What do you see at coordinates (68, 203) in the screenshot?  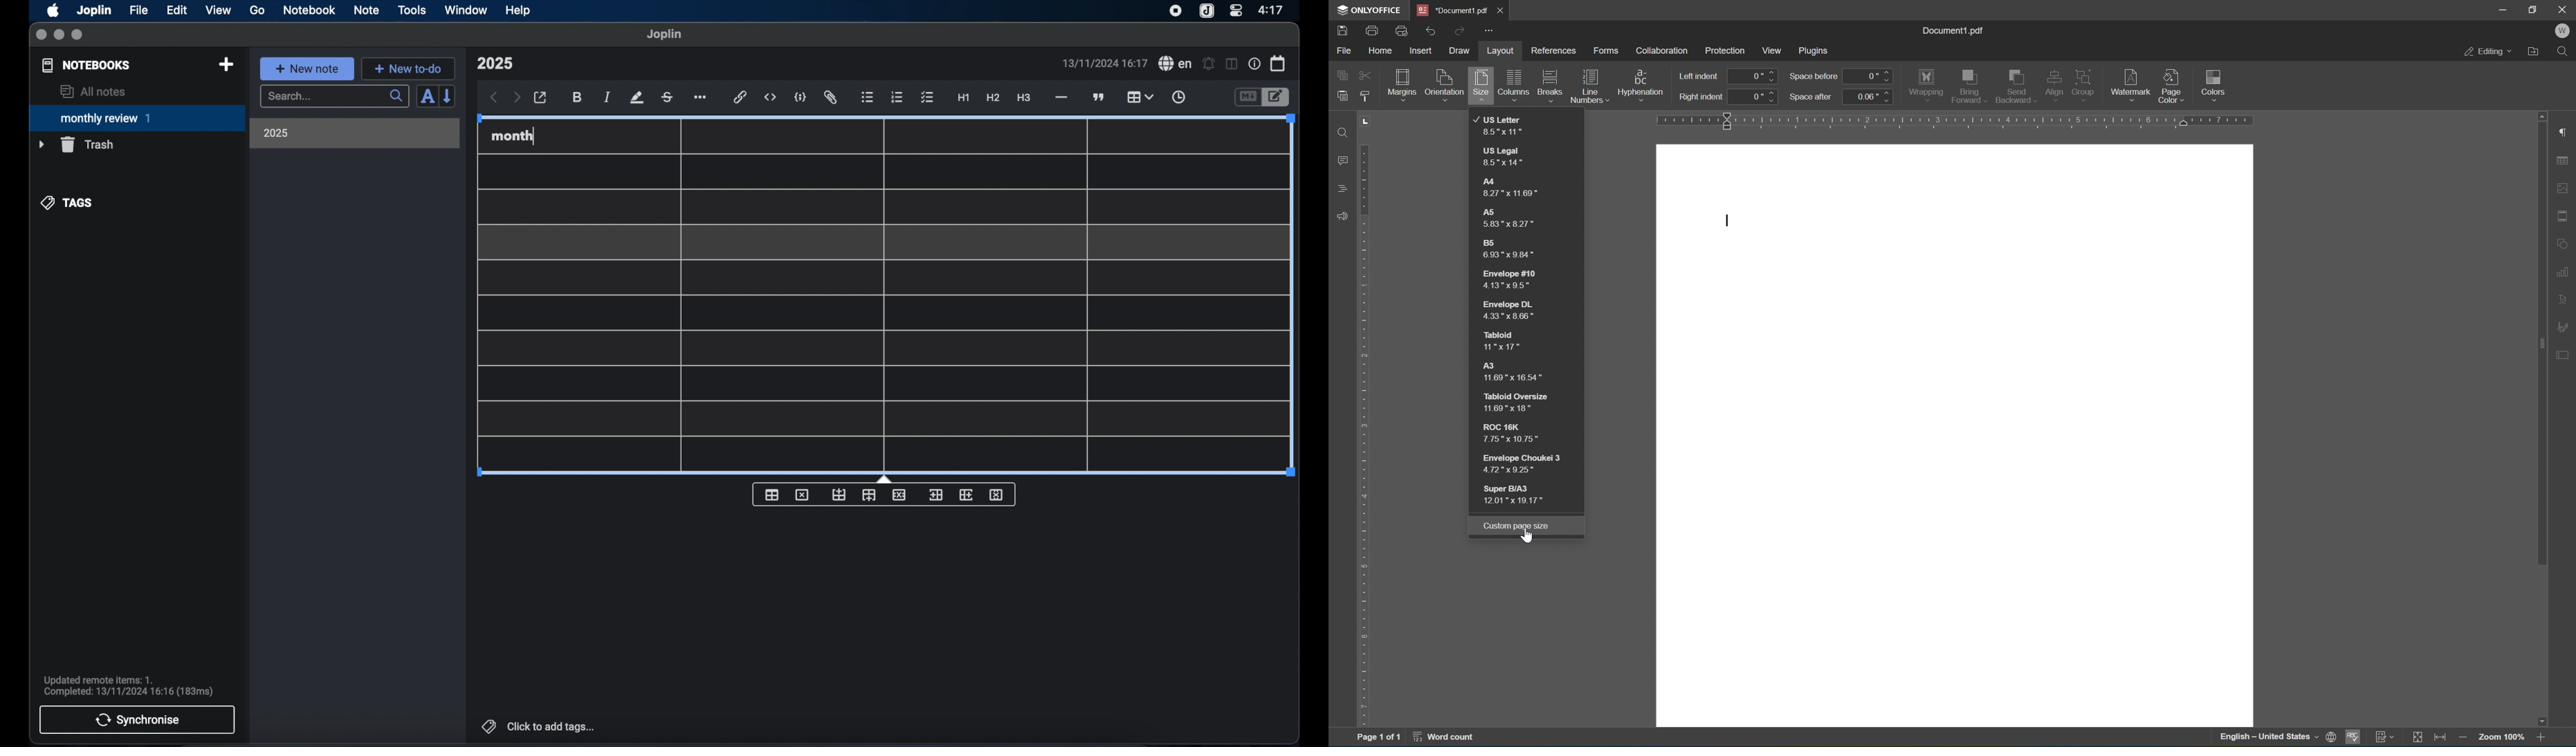 I see `tags` at bounding box center [68, 203].